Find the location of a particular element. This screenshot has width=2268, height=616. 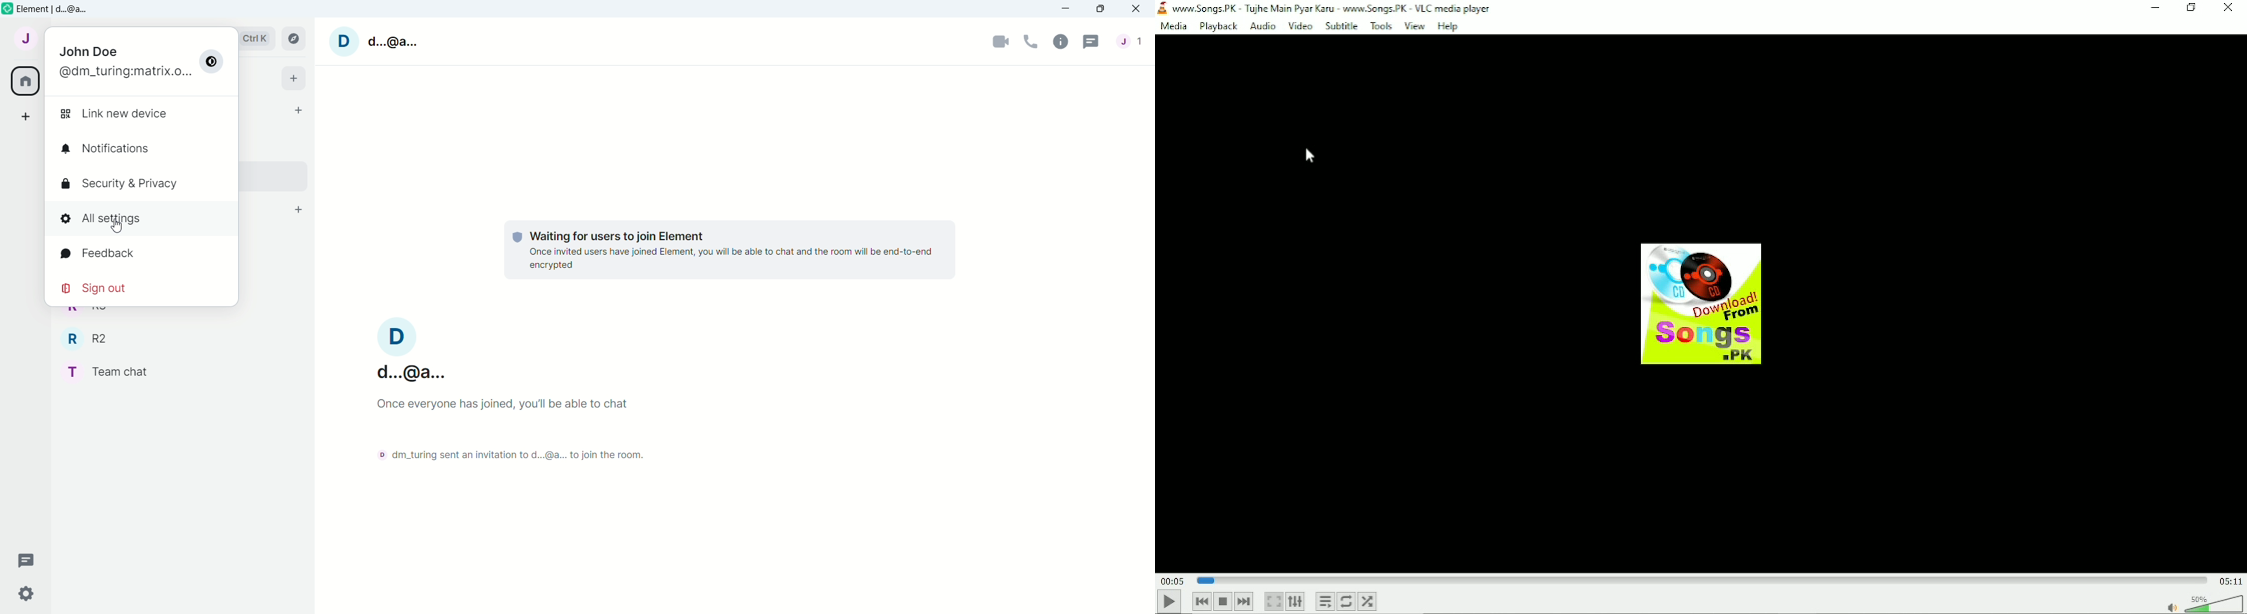

Theads is located at coordinates (27, 559).